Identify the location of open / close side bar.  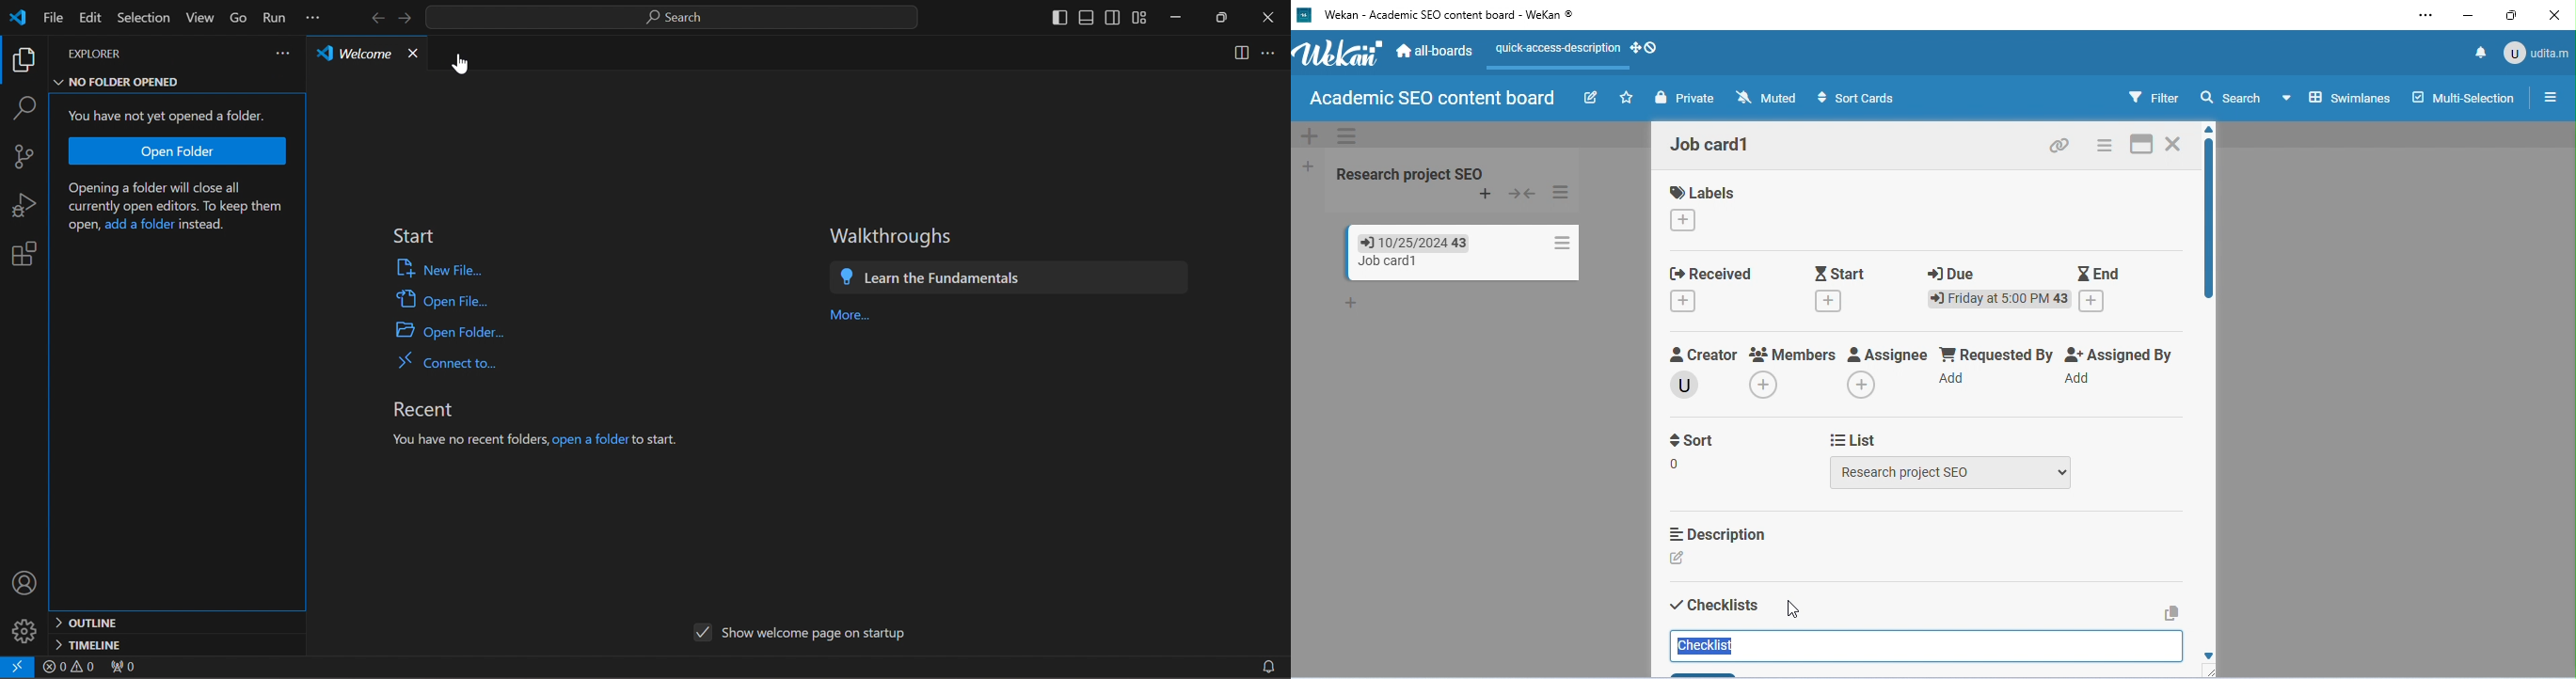
(2549, 96).